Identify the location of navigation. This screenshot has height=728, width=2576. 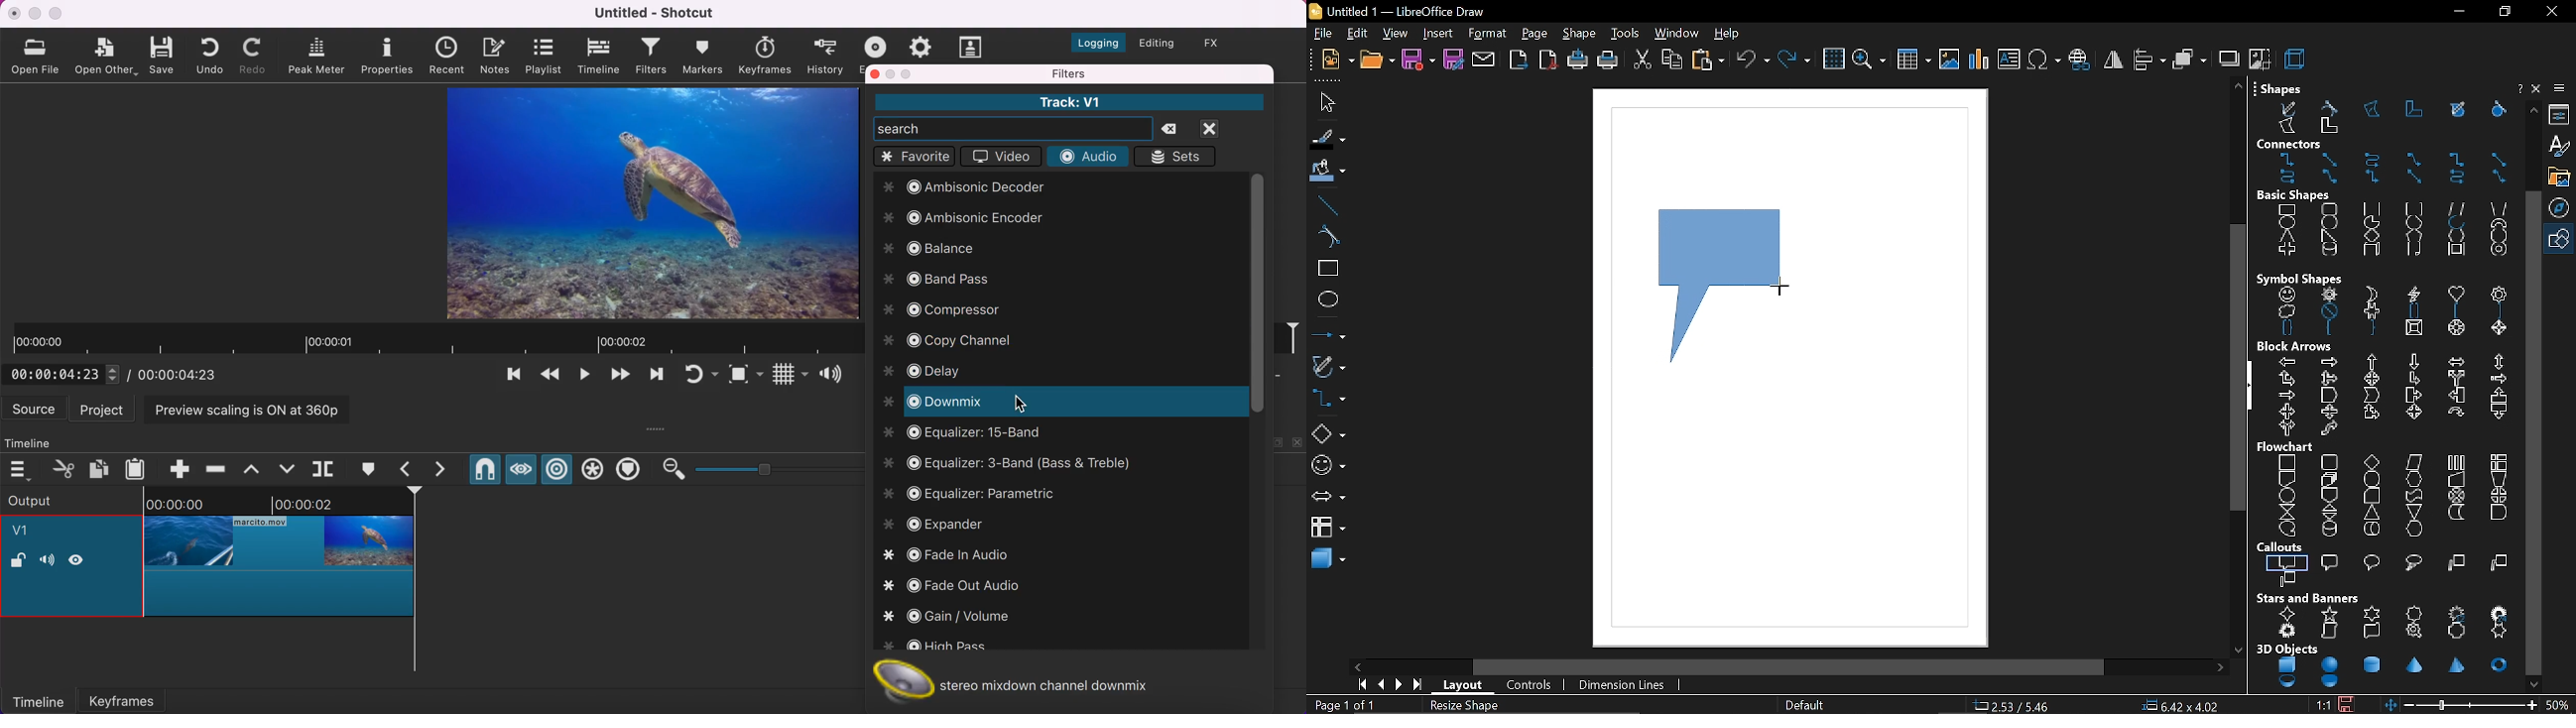
(2562, 206).